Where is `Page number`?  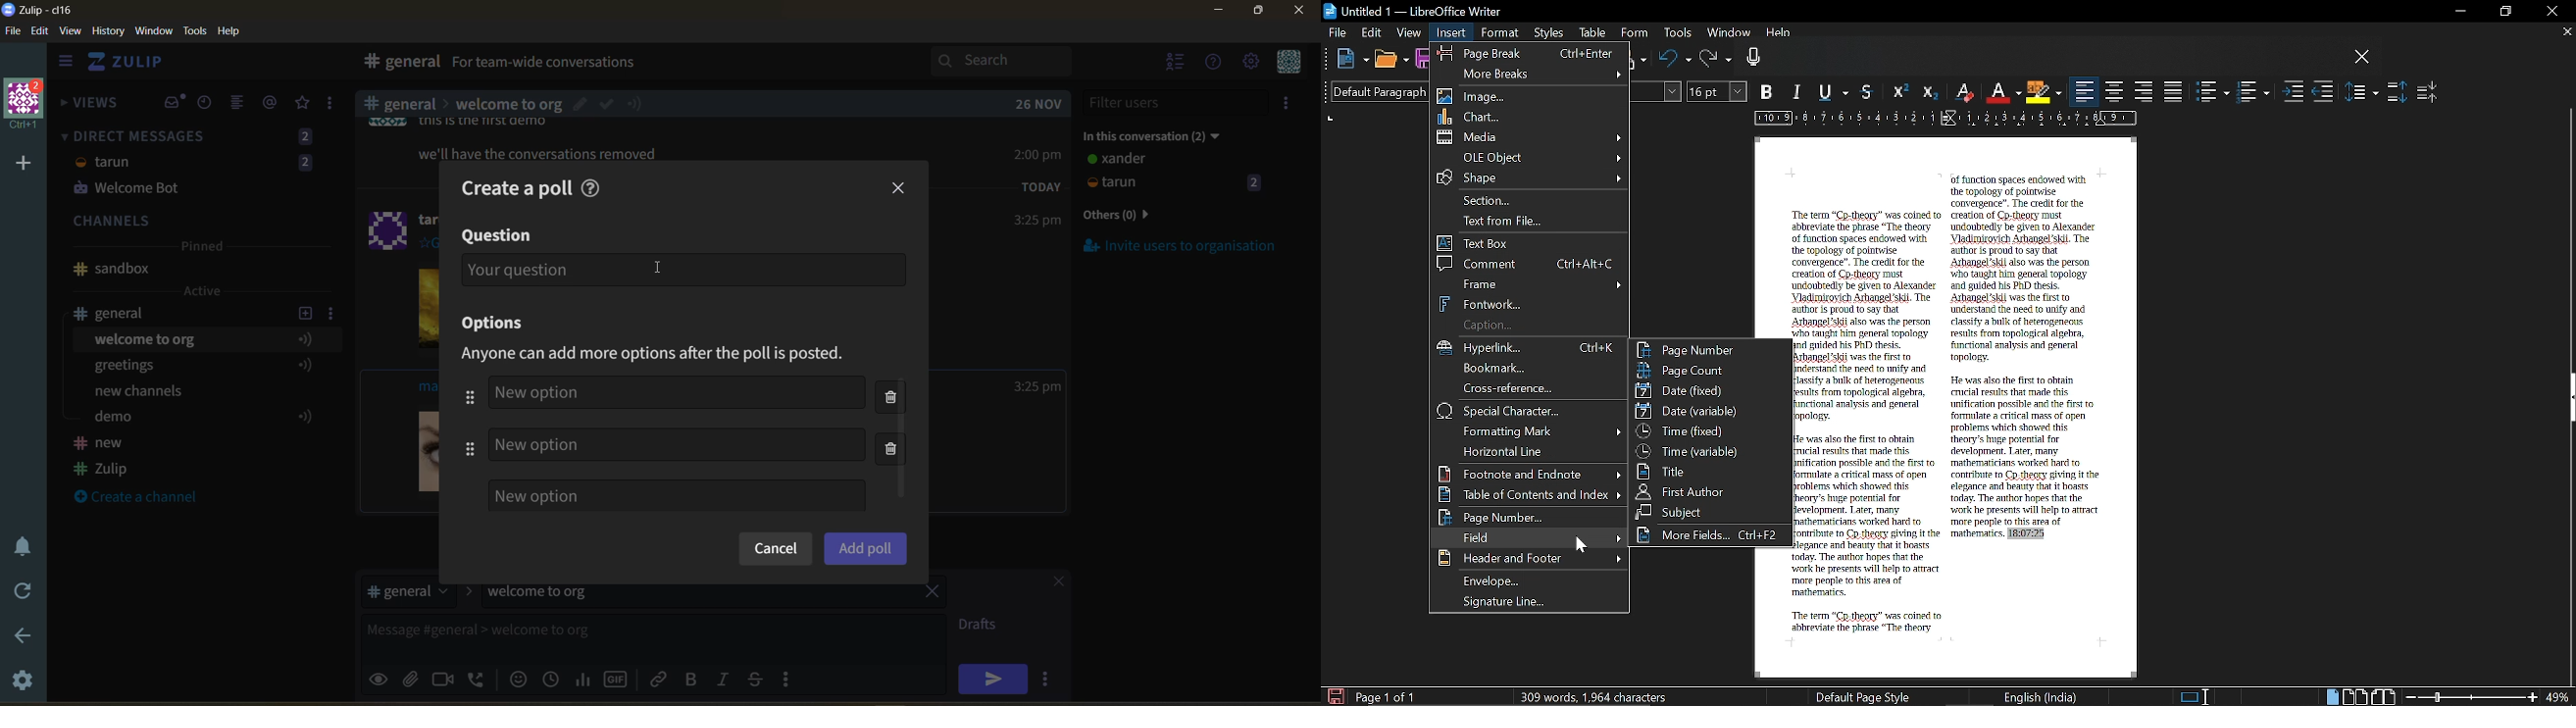
Page number is located at coordinates (1528, 518).